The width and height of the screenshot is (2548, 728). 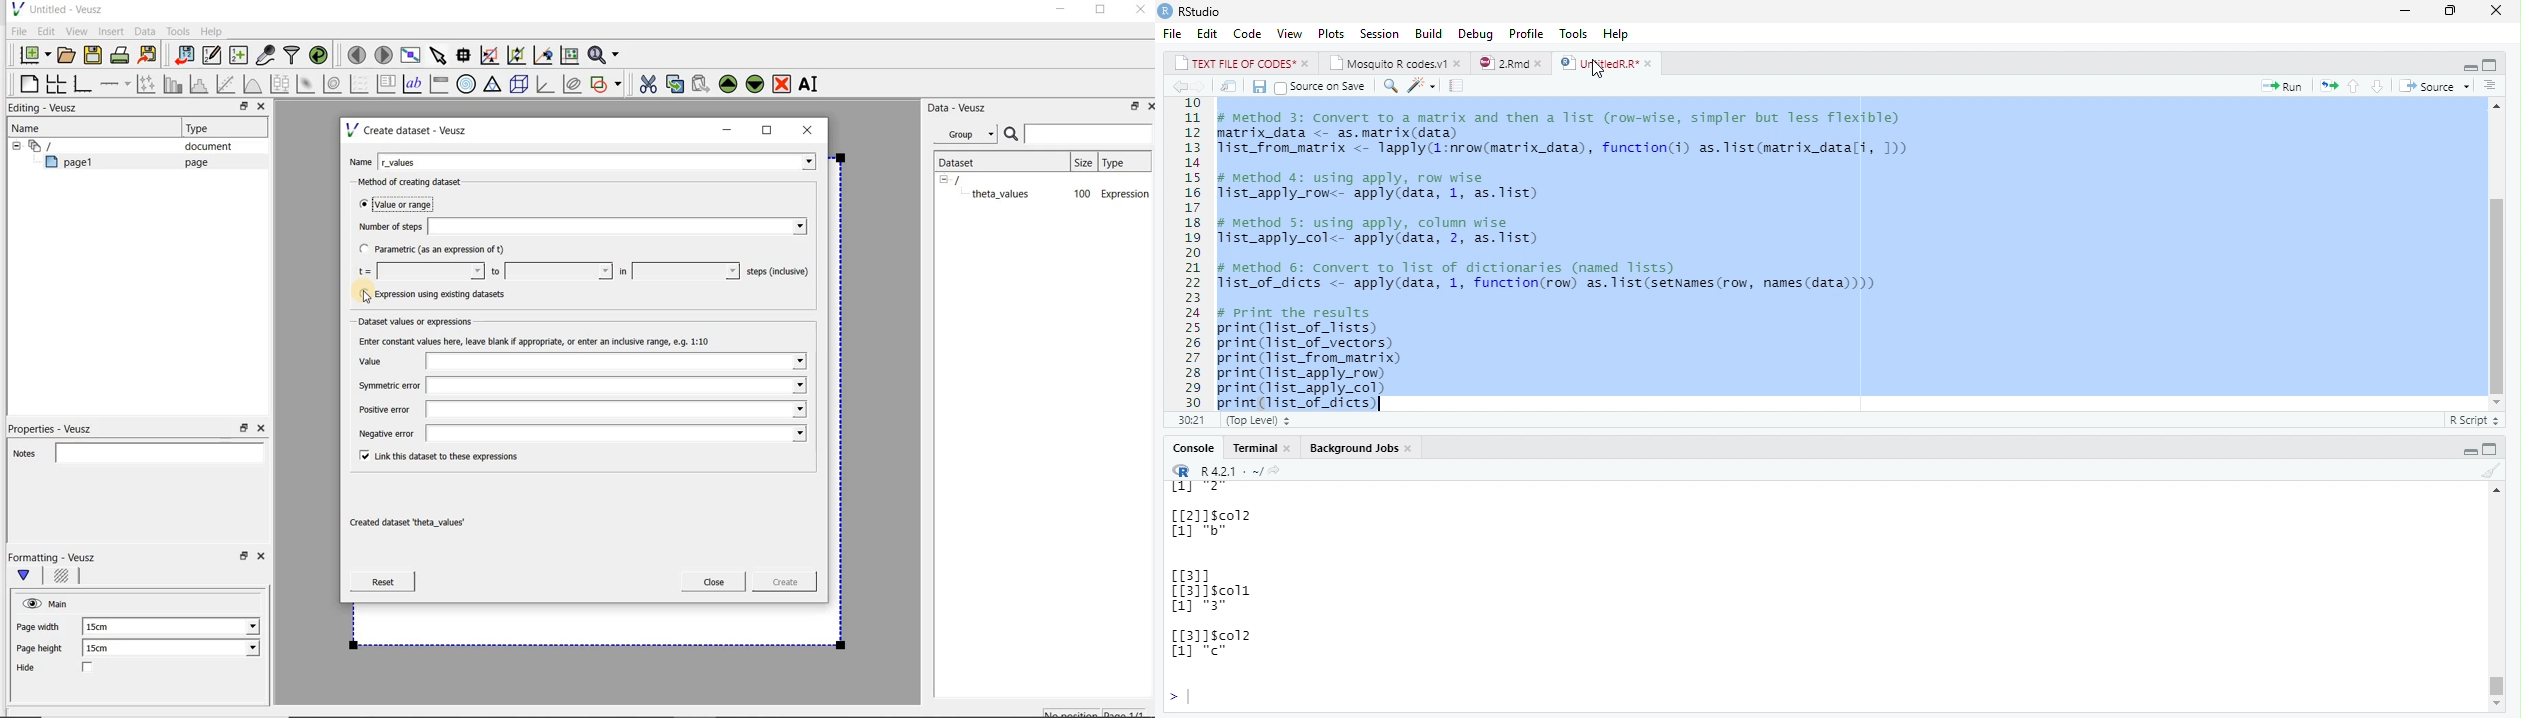 What do you see at coordinates (1191, 11) in the screenshot?
I see `RStudio` at bounding box center [1191, 11].